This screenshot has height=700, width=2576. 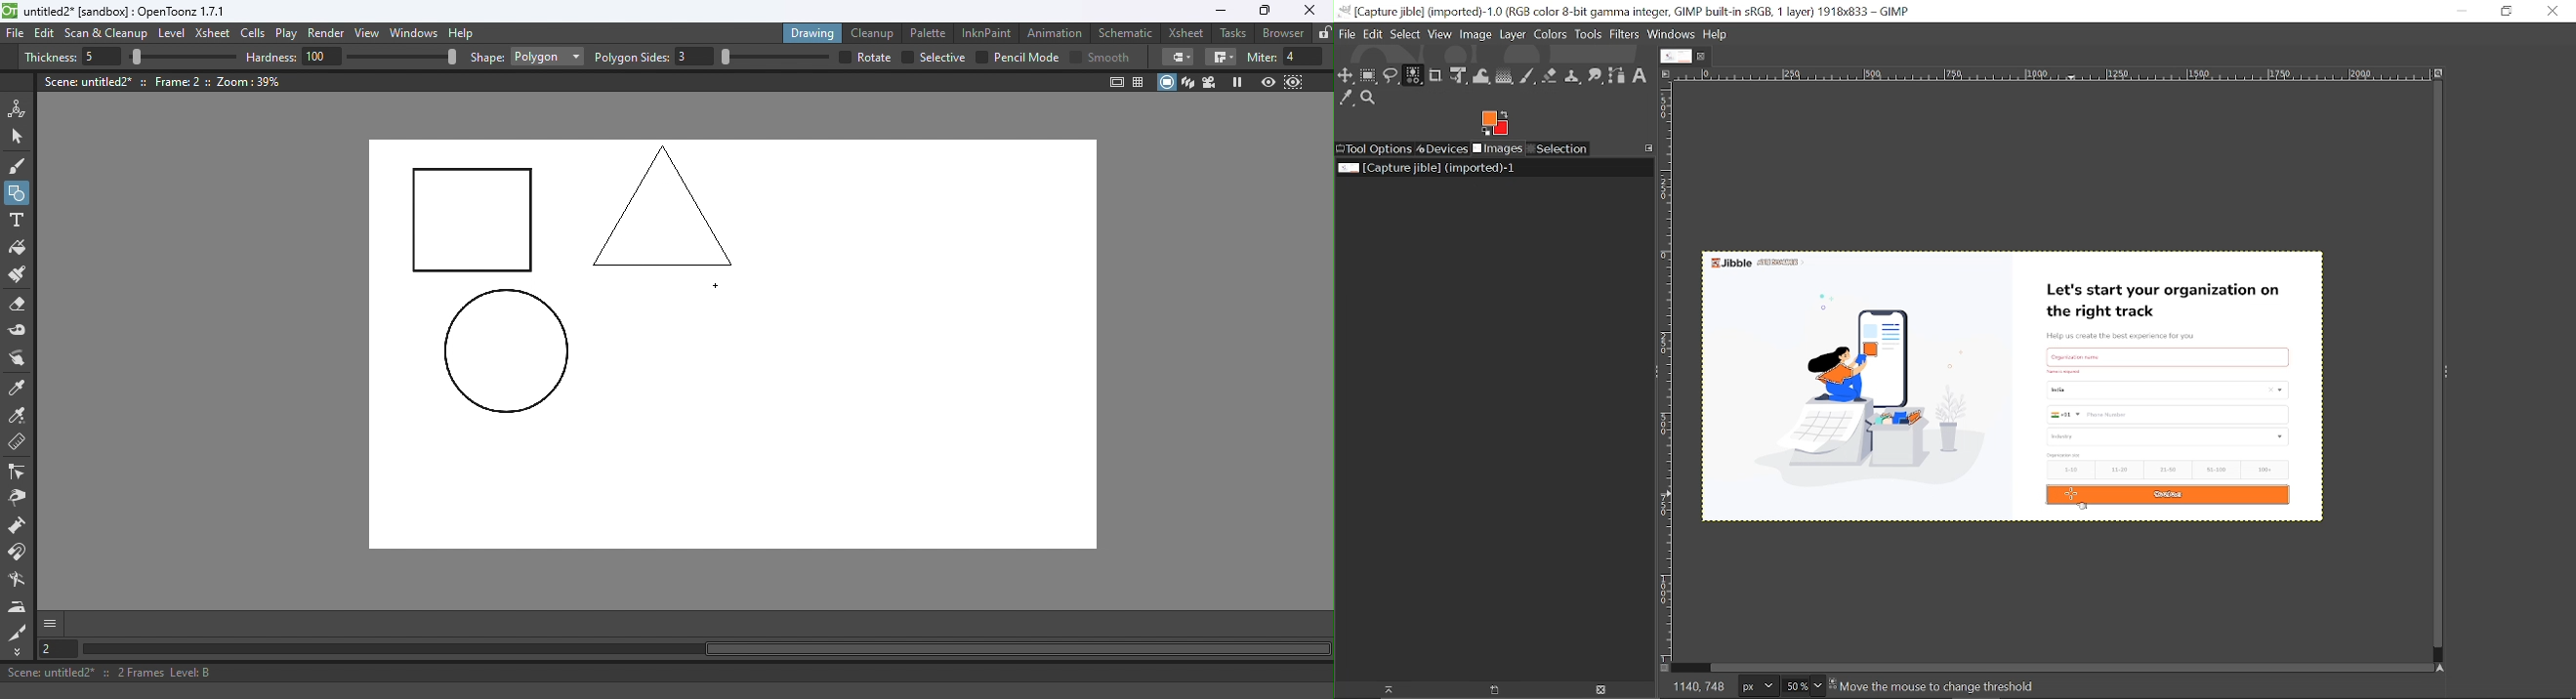 I want to click on More options, so click(x=50, y=623).